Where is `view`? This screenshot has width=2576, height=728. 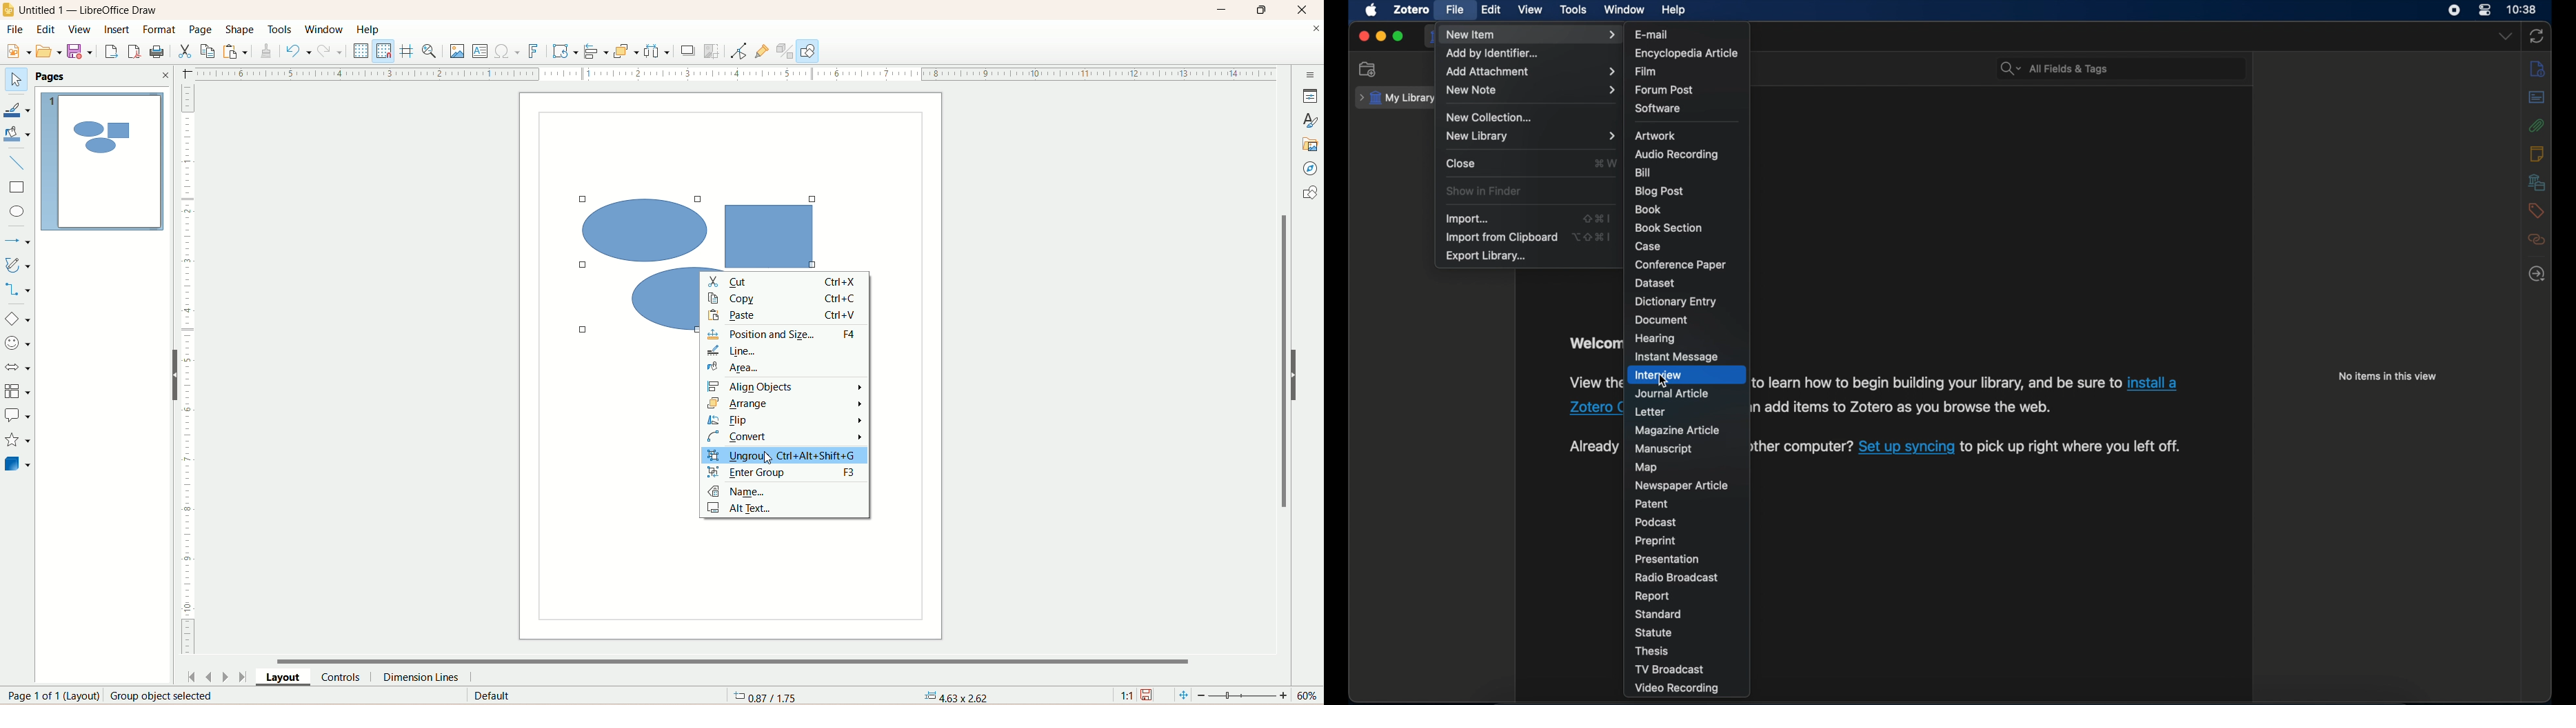 view is located at coordinates (80, 29).